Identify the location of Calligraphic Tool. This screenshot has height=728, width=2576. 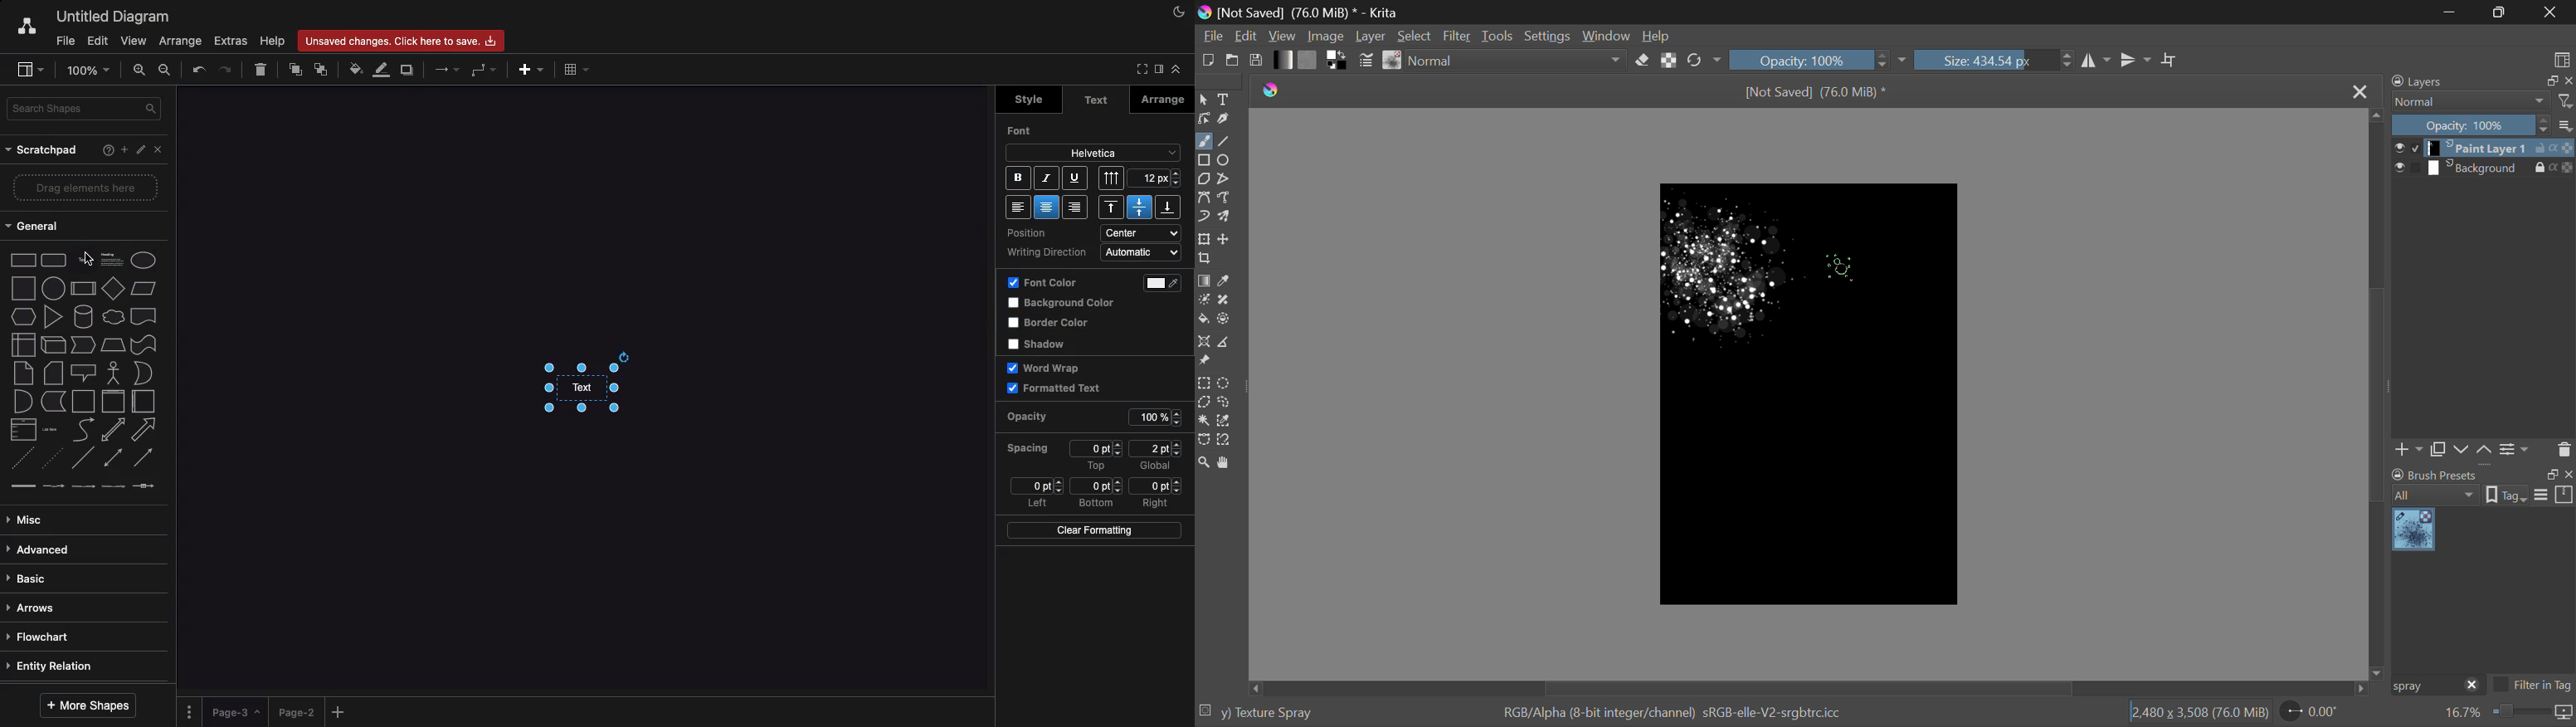
(1226, 119).